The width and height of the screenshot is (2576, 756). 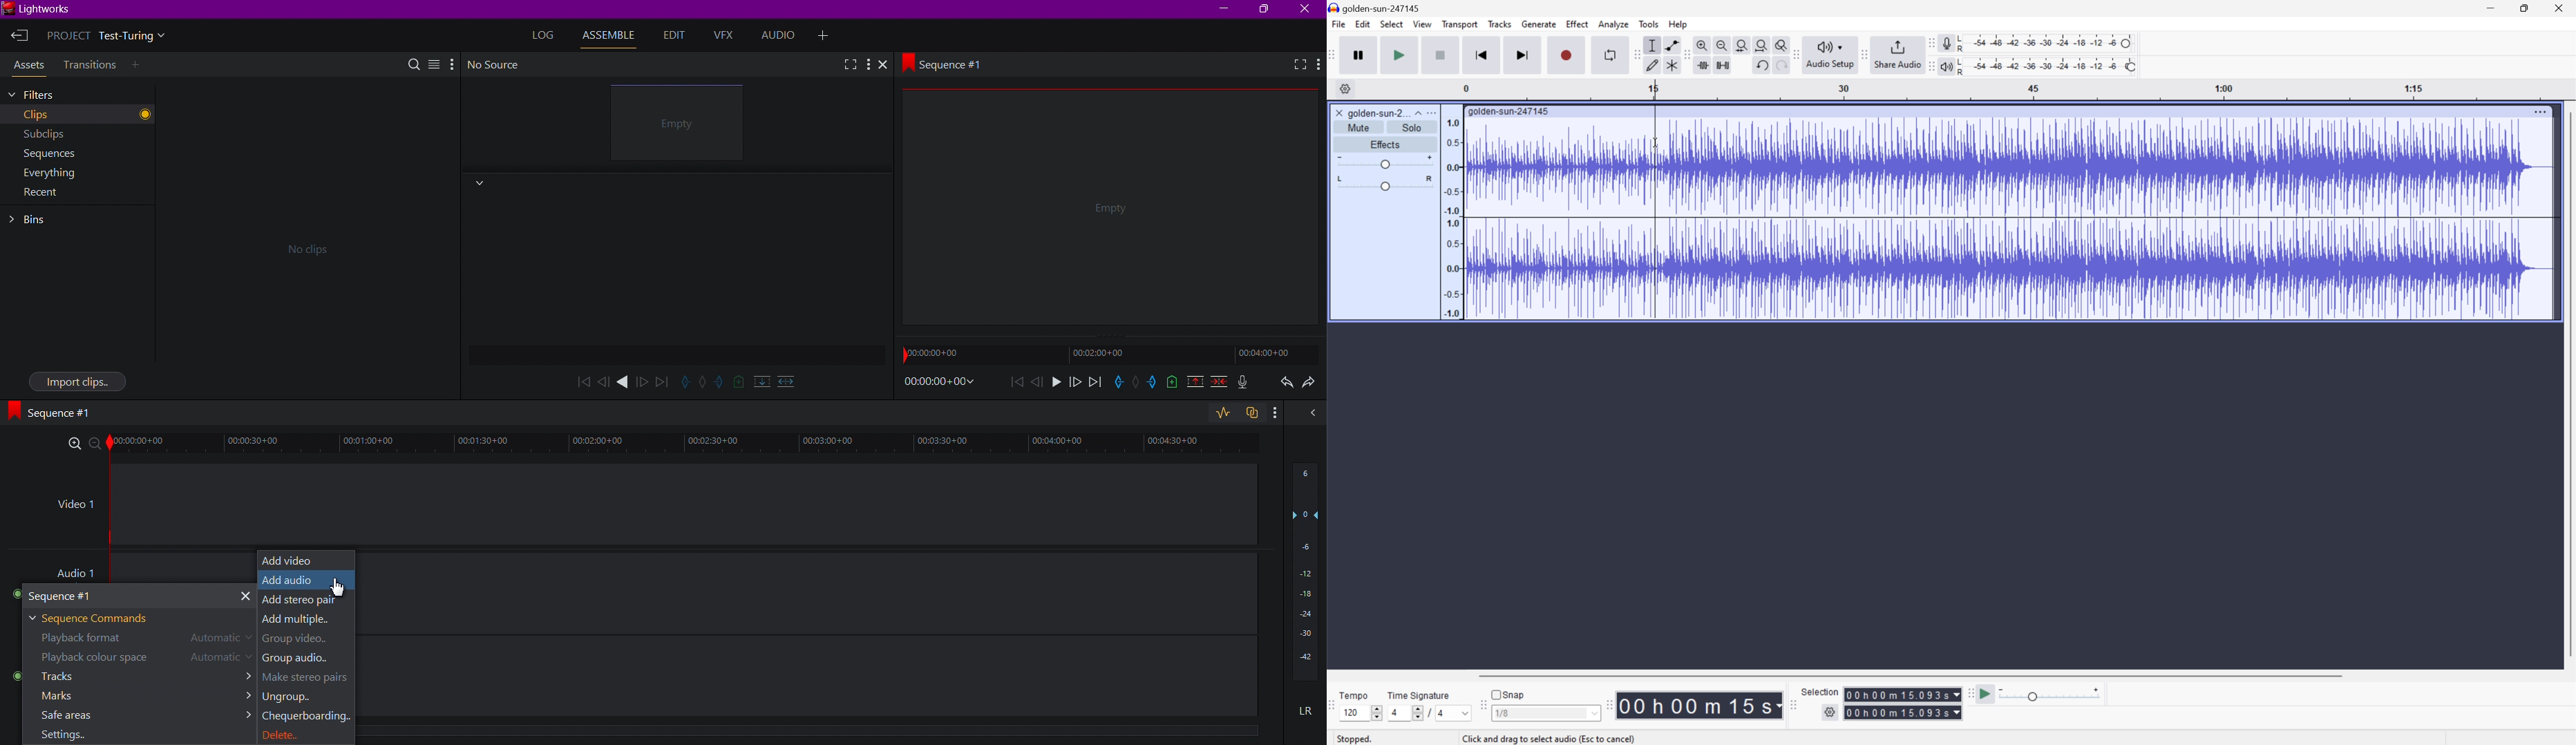 What do you see at coordinates (1552, 735) in the screenshot?
I see `Click and drag to select audio` at bounding box center [1552, 735].